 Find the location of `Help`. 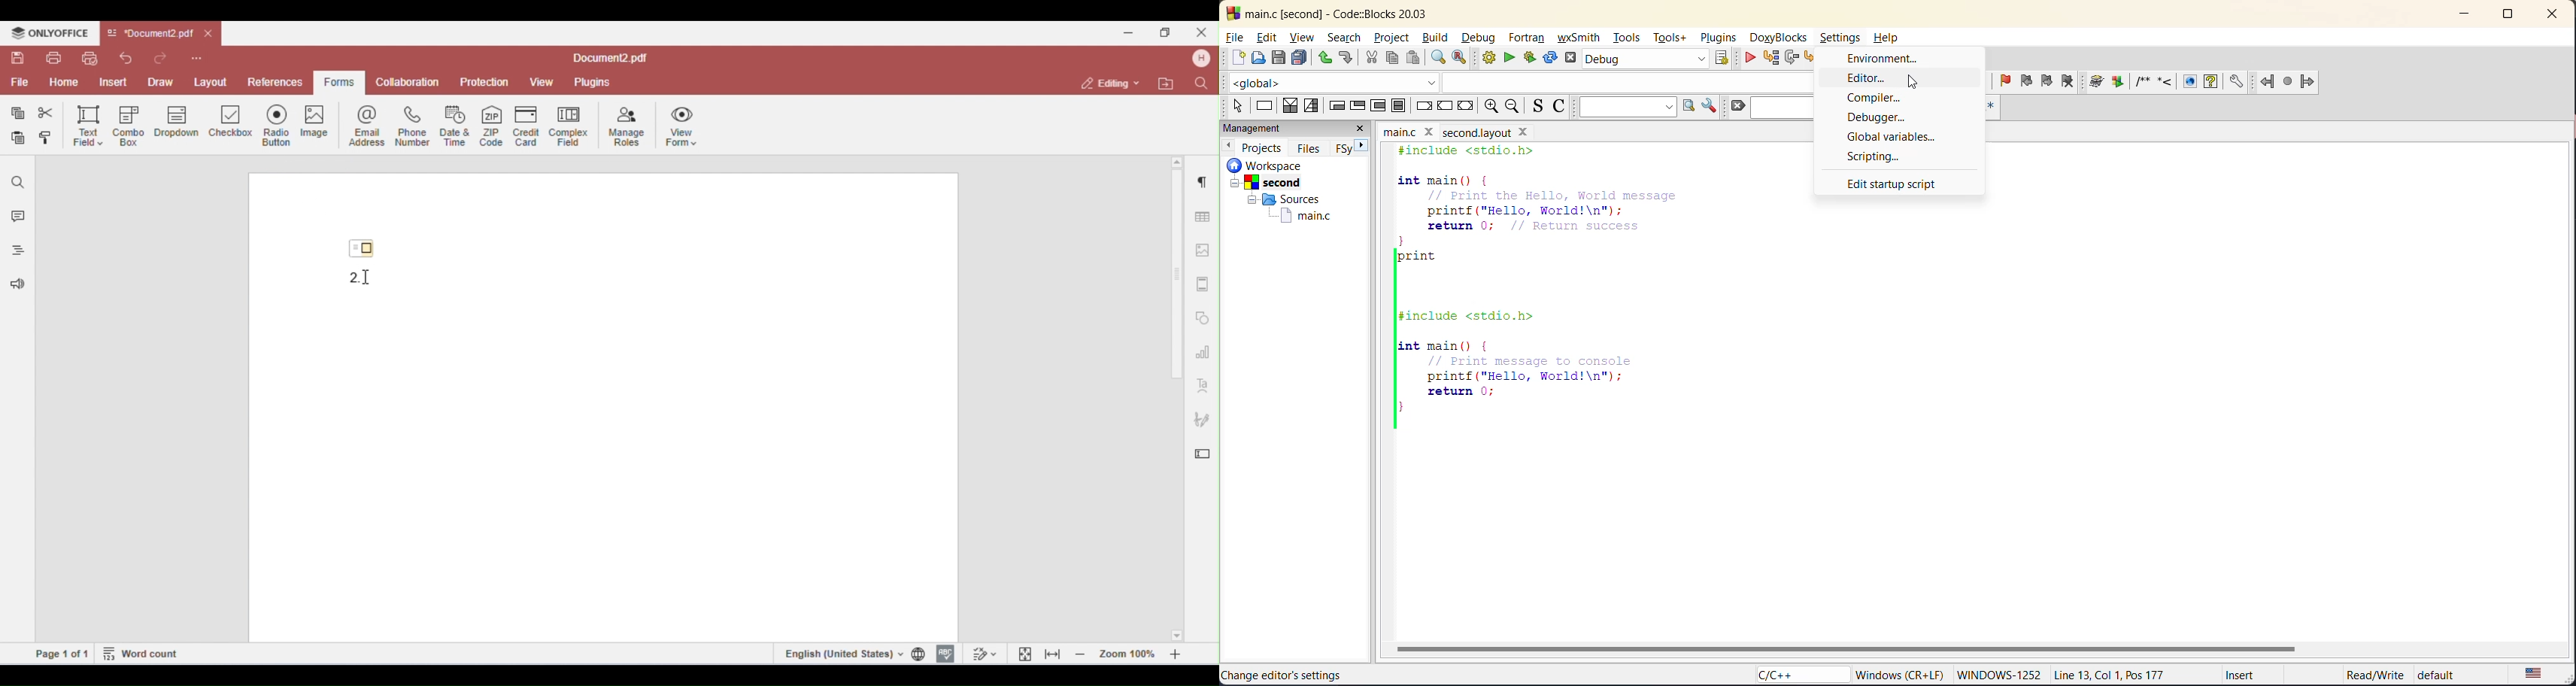

Help is located at coordinates (1892, 35).